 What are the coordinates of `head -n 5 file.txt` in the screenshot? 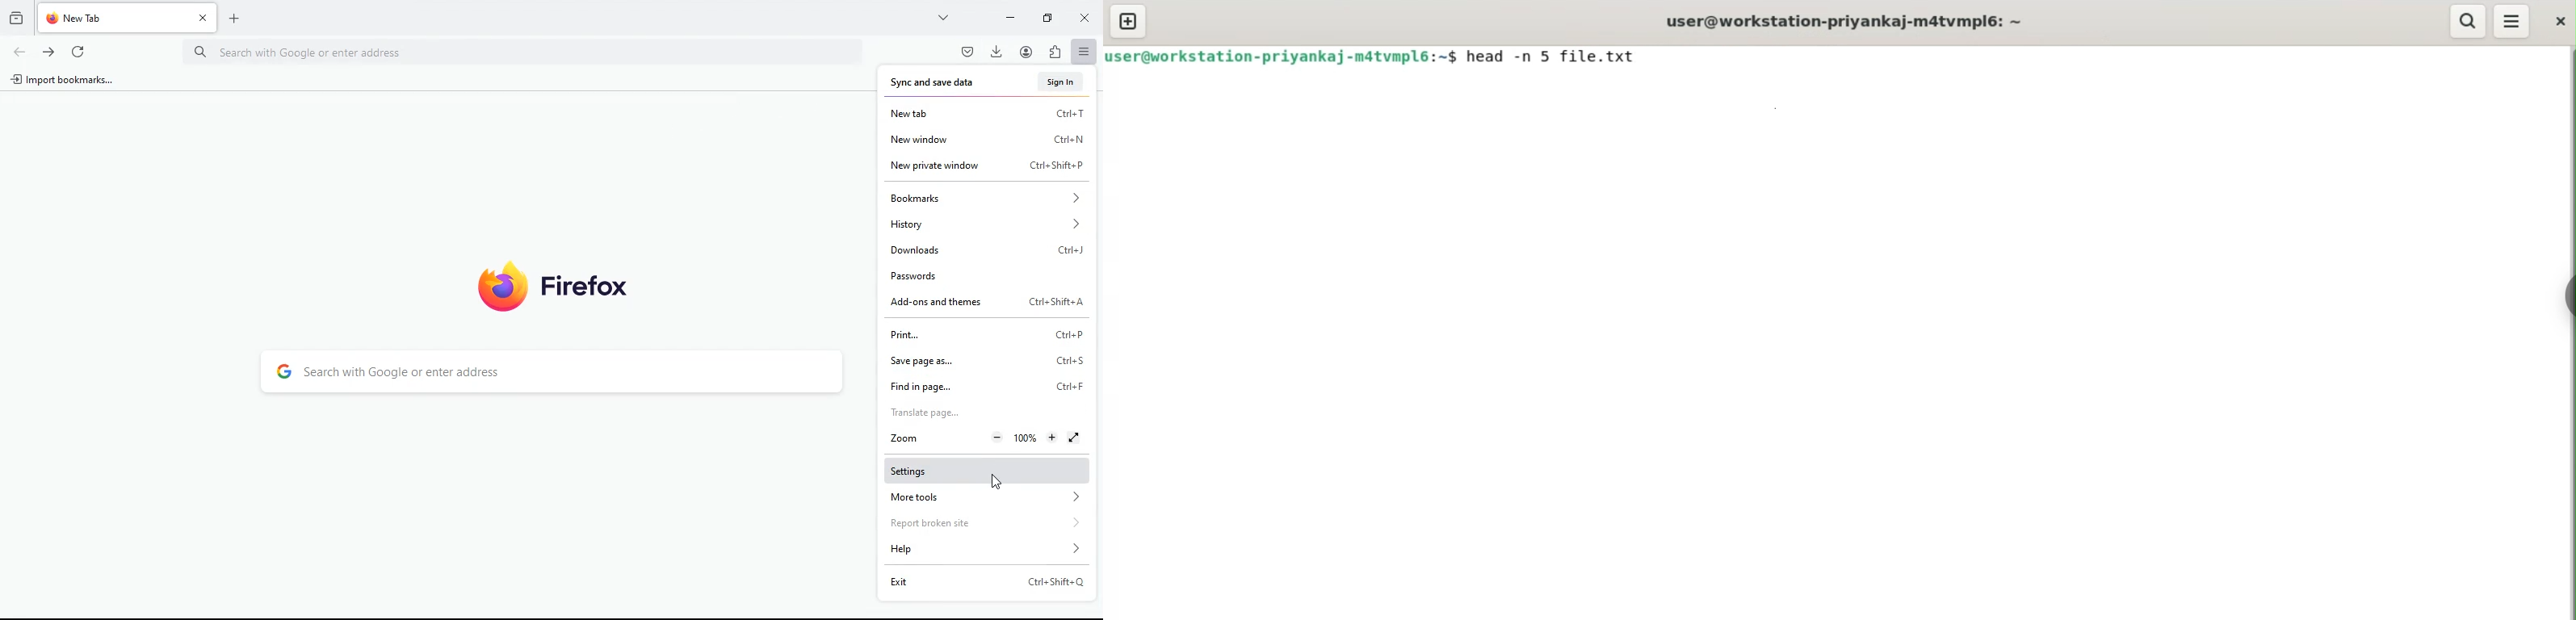 It's located at (1554, 58).